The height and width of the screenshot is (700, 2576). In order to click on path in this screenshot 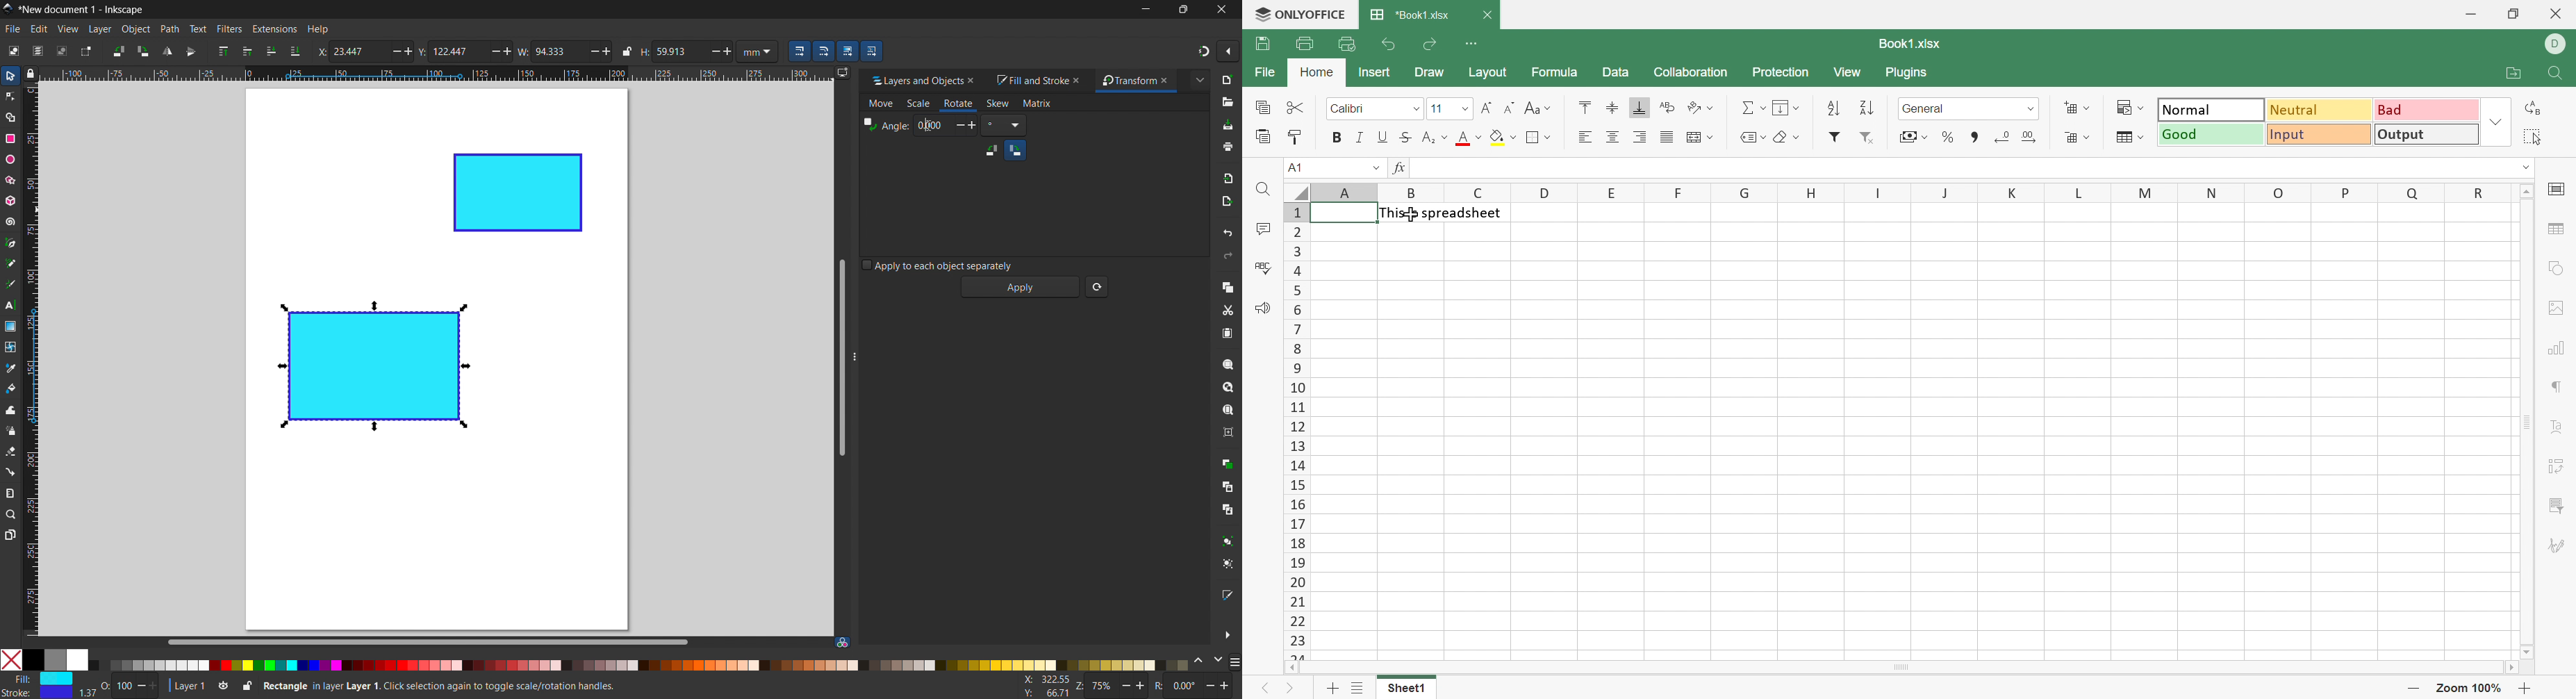, I will do `click(170, 29)`.